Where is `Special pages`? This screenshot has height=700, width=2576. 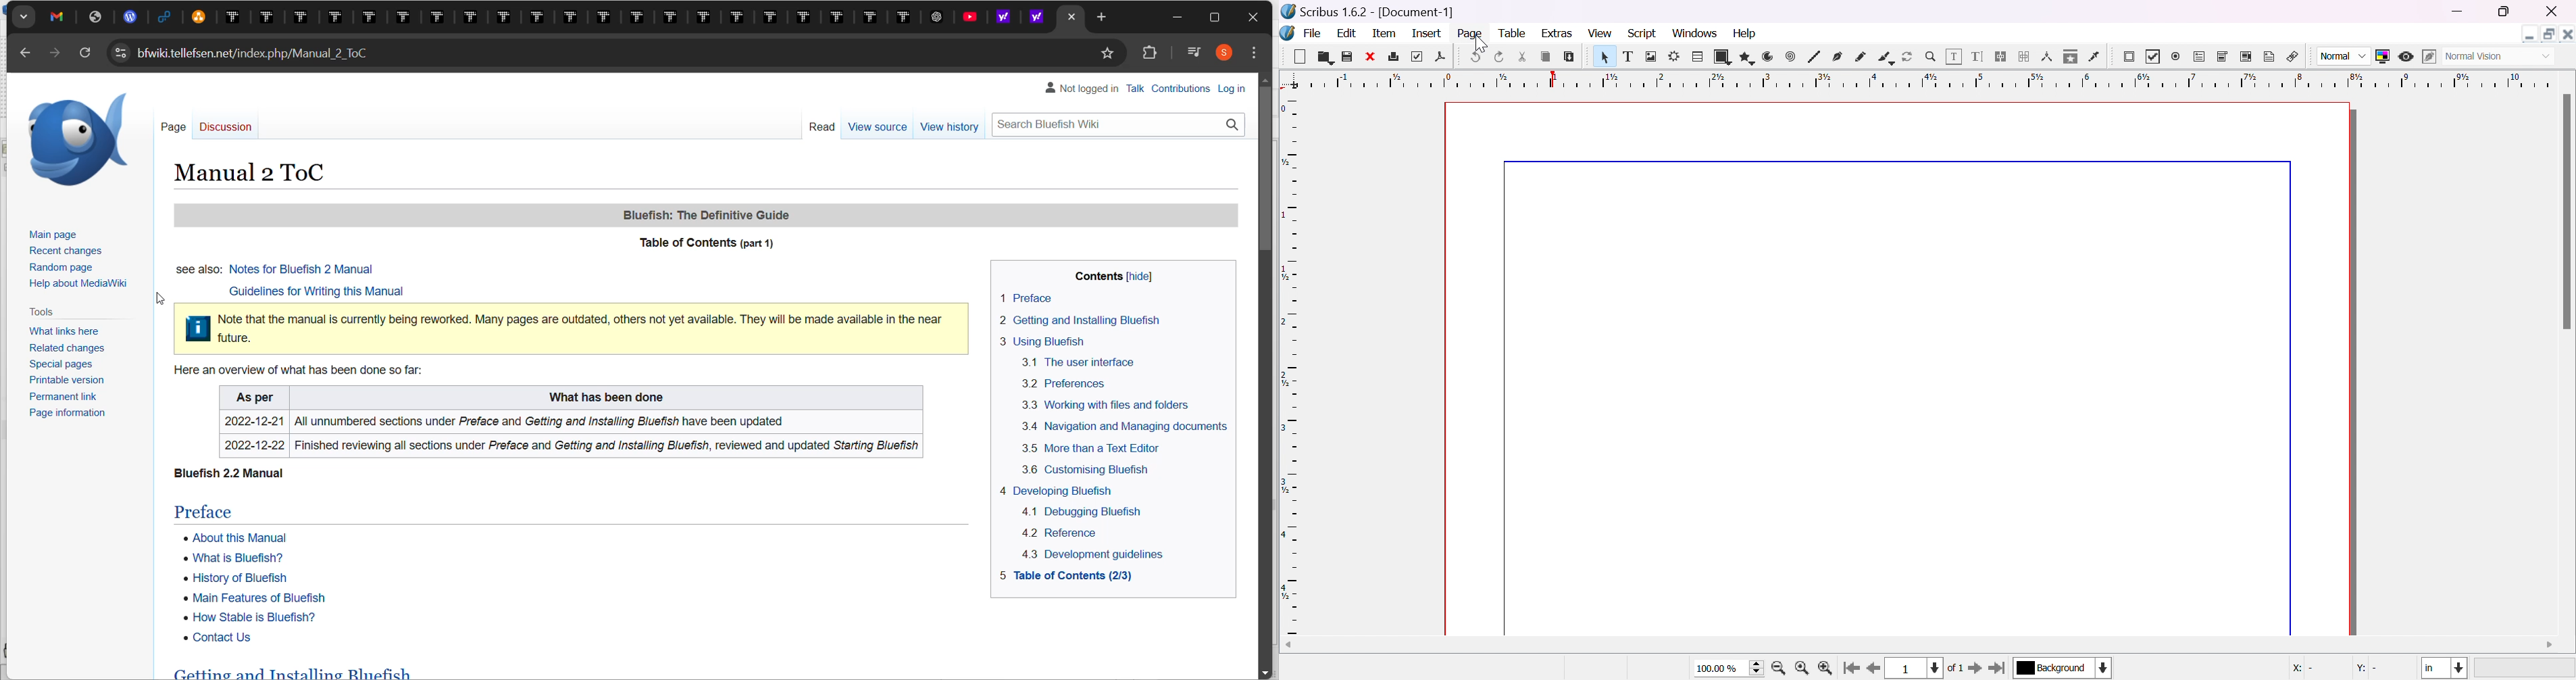 Special pages is located at coordinates (56, 365).